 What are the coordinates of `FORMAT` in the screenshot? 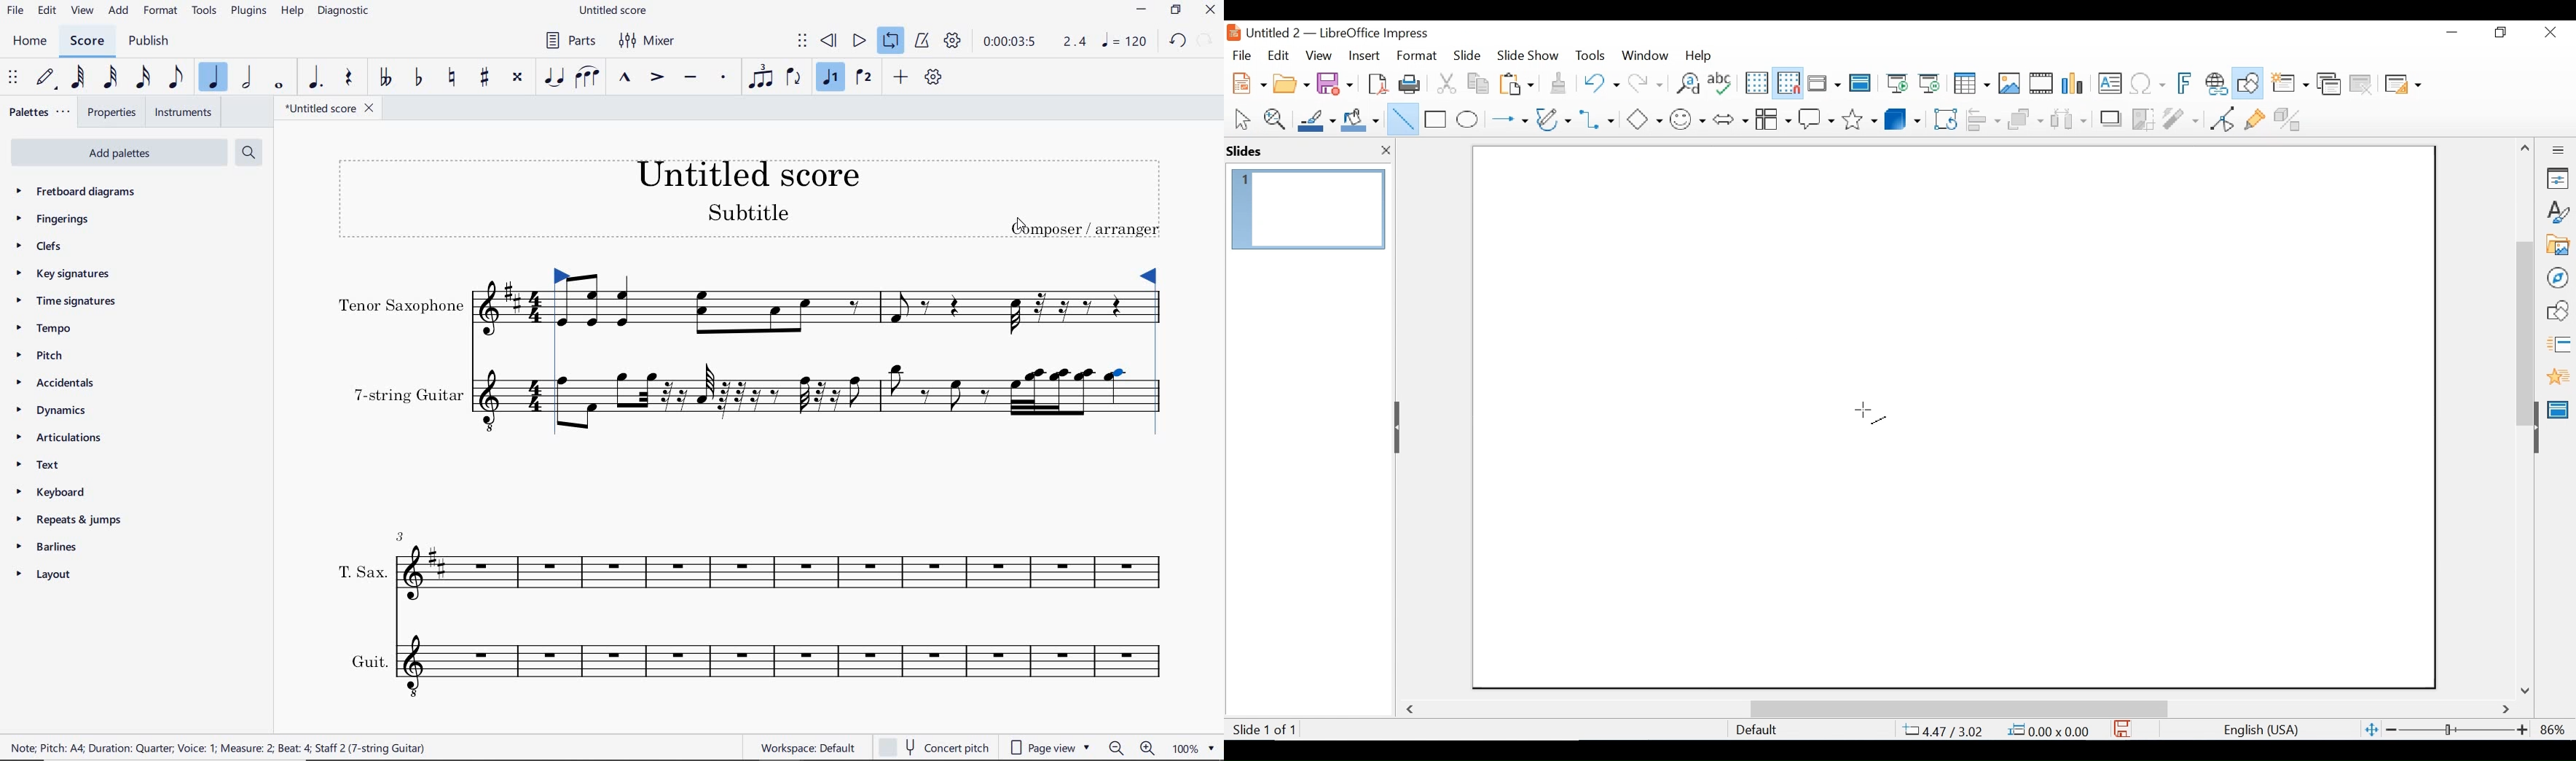 It's located at (162, 11).